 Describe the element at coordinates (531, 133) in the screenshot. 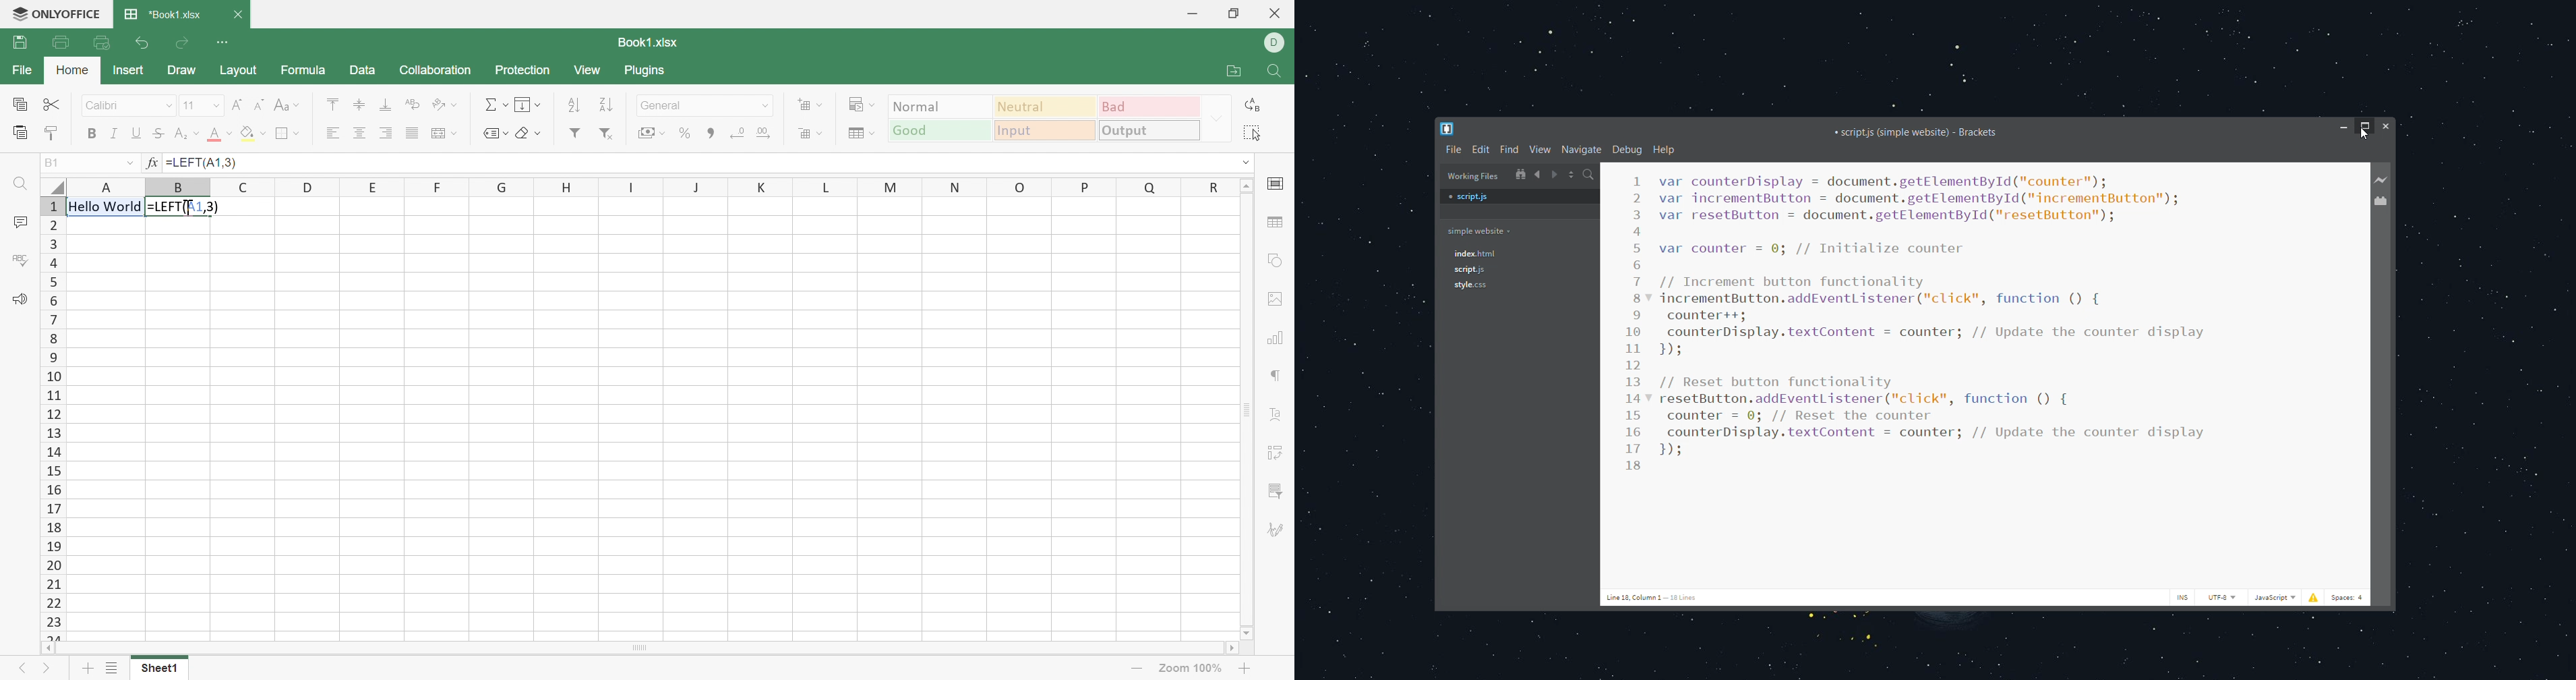

I see `Clear` at that location.